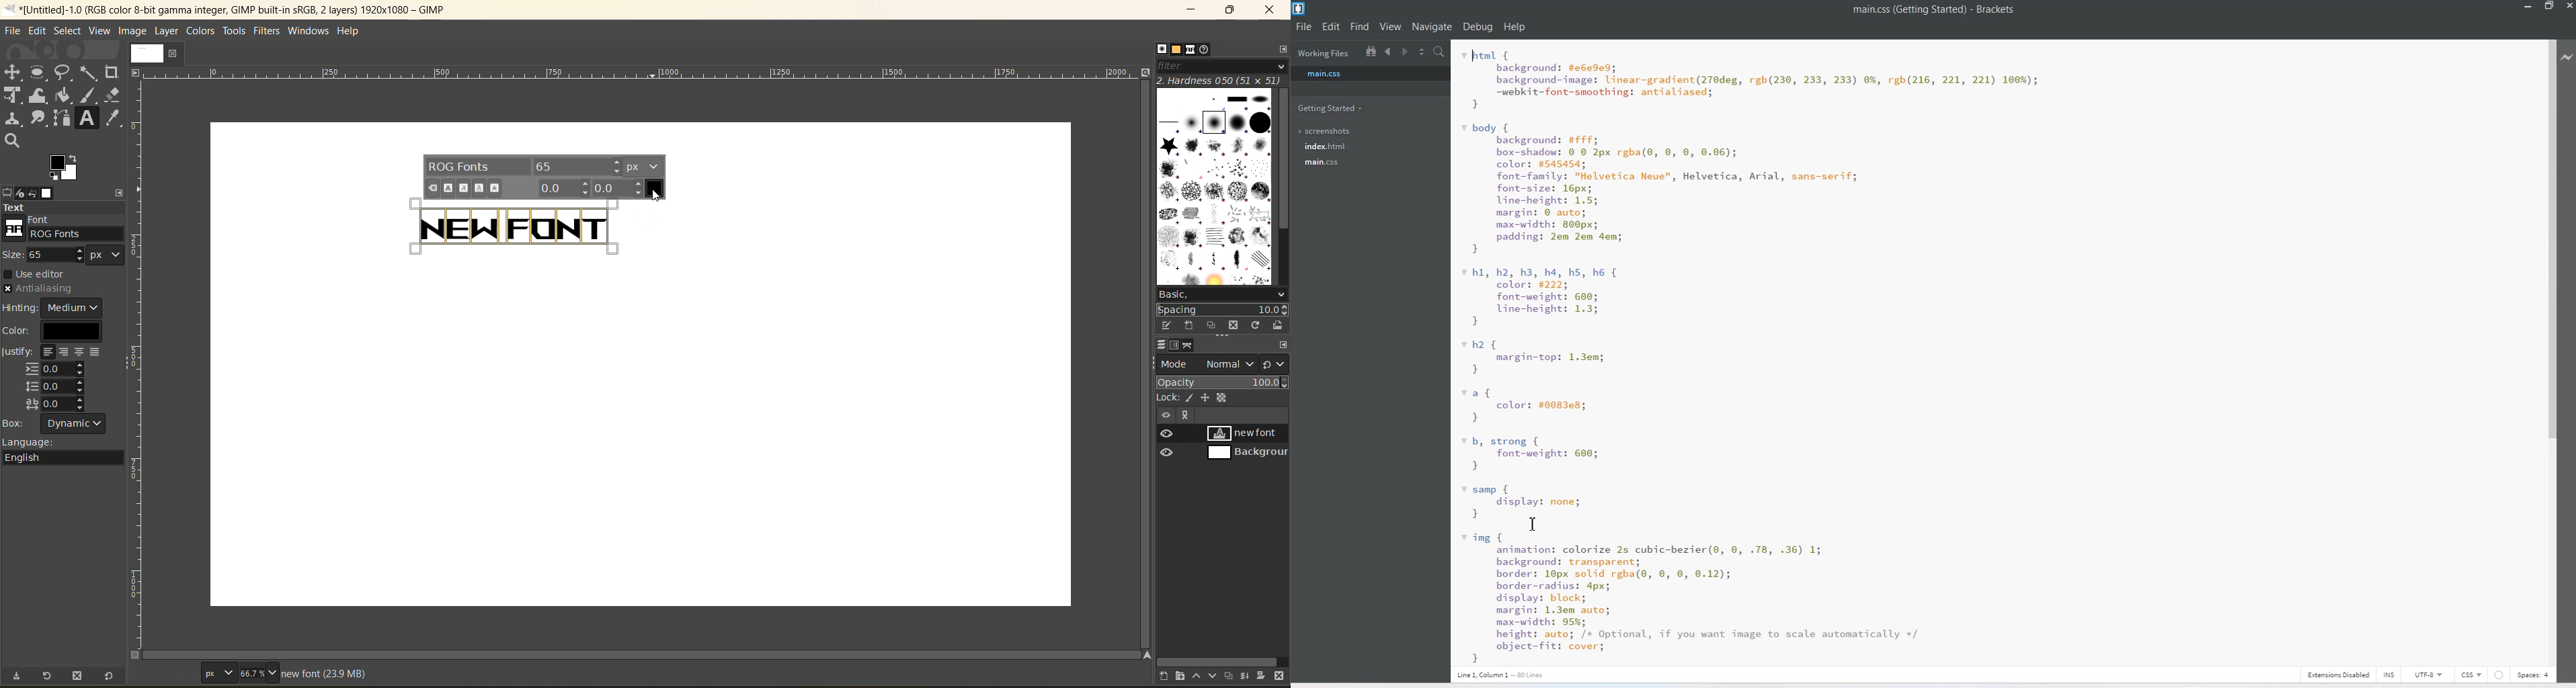 This screenshot has width=2576, height=700. I want to click on Text Cursor, so click(1537, 526).